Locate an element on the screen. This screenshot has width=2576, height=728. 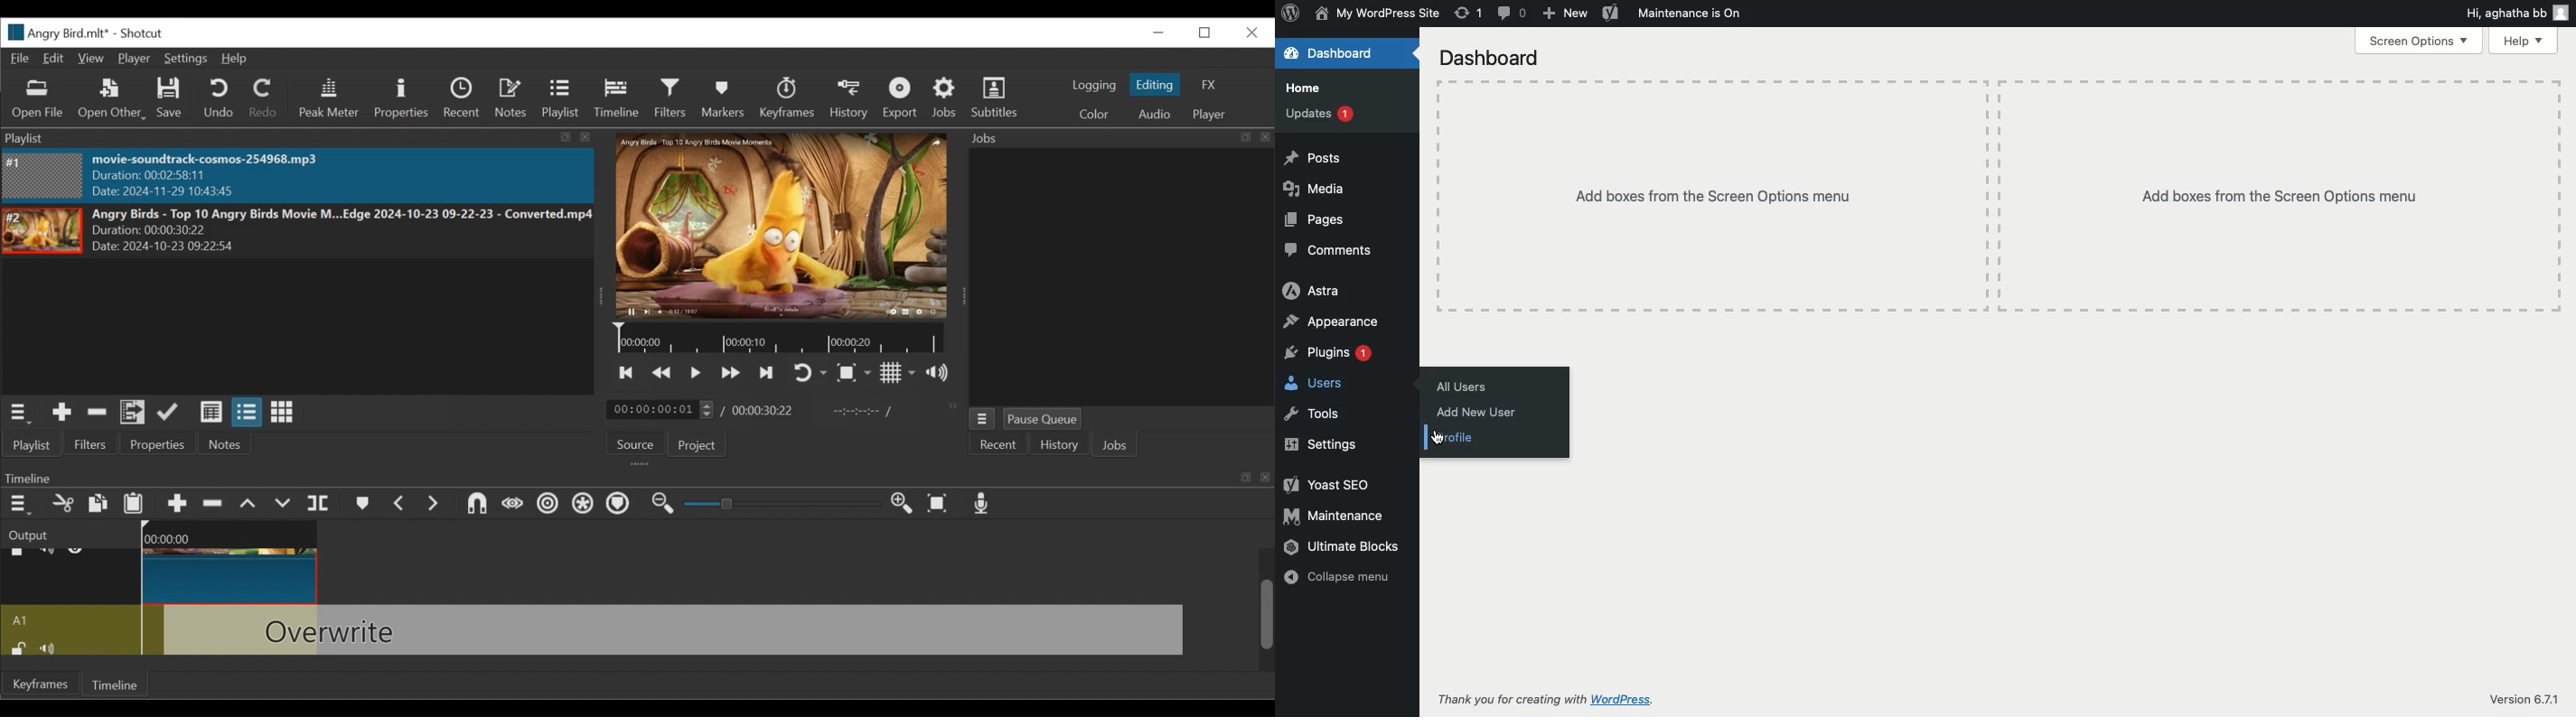
Add boxes from the screen options menu is located at coordinates (1999, 197).